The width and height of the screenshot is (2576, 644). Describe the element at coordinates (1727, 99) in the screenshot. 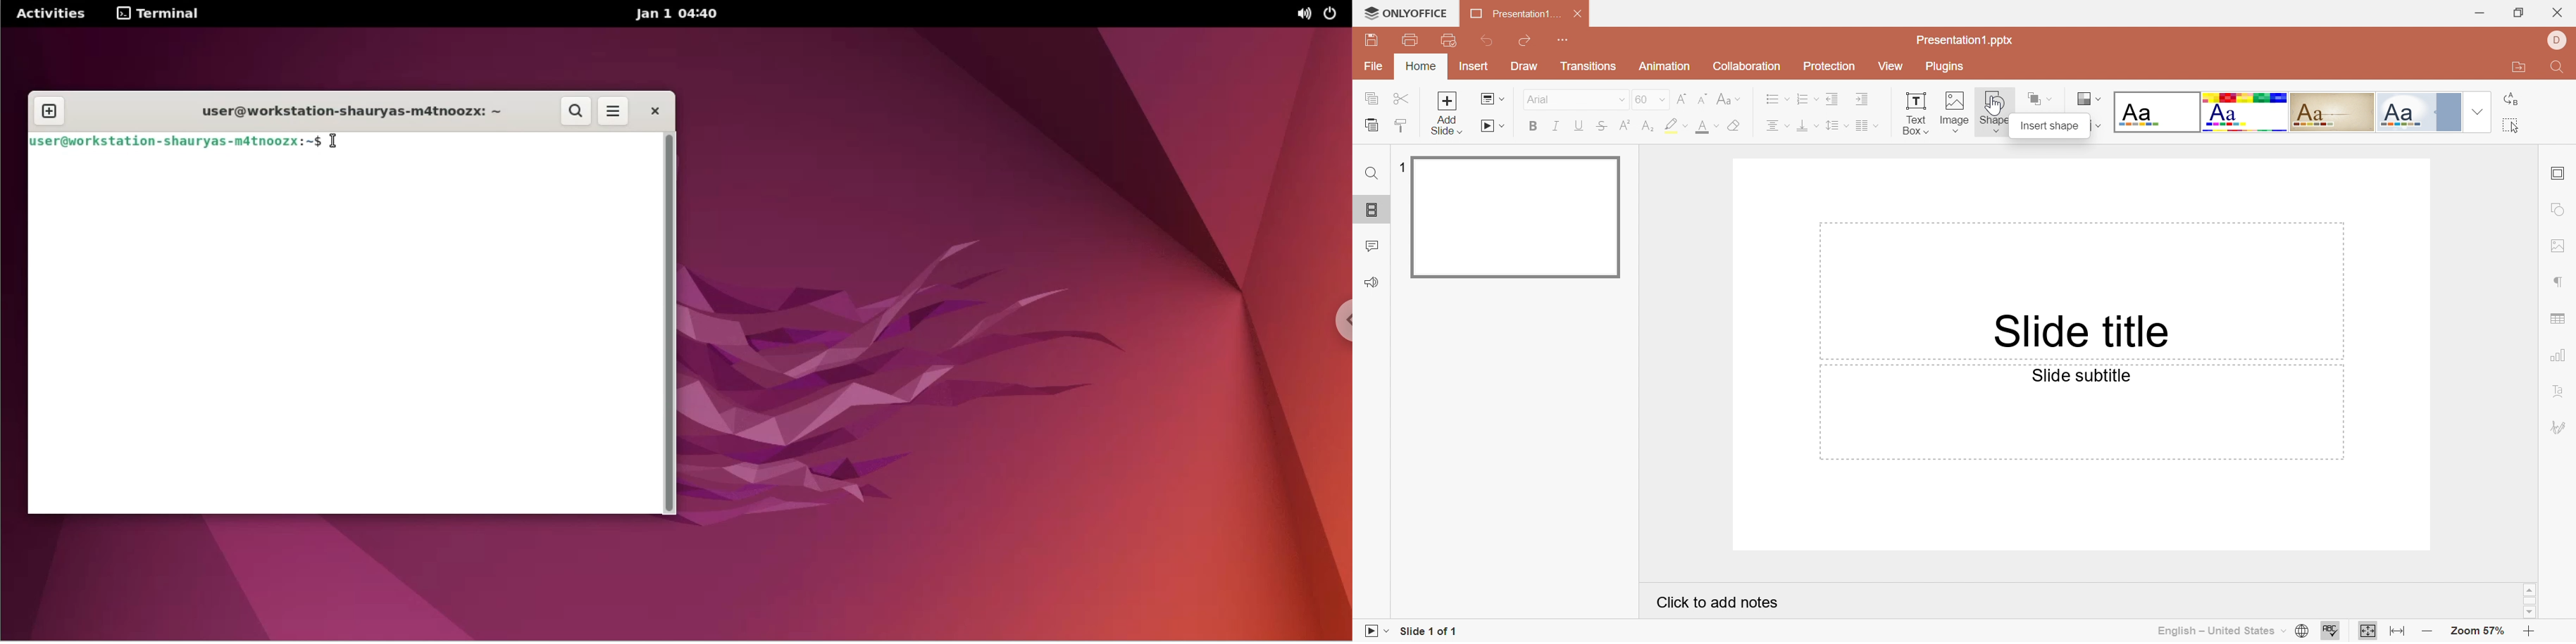

I see `Change case` at that location.